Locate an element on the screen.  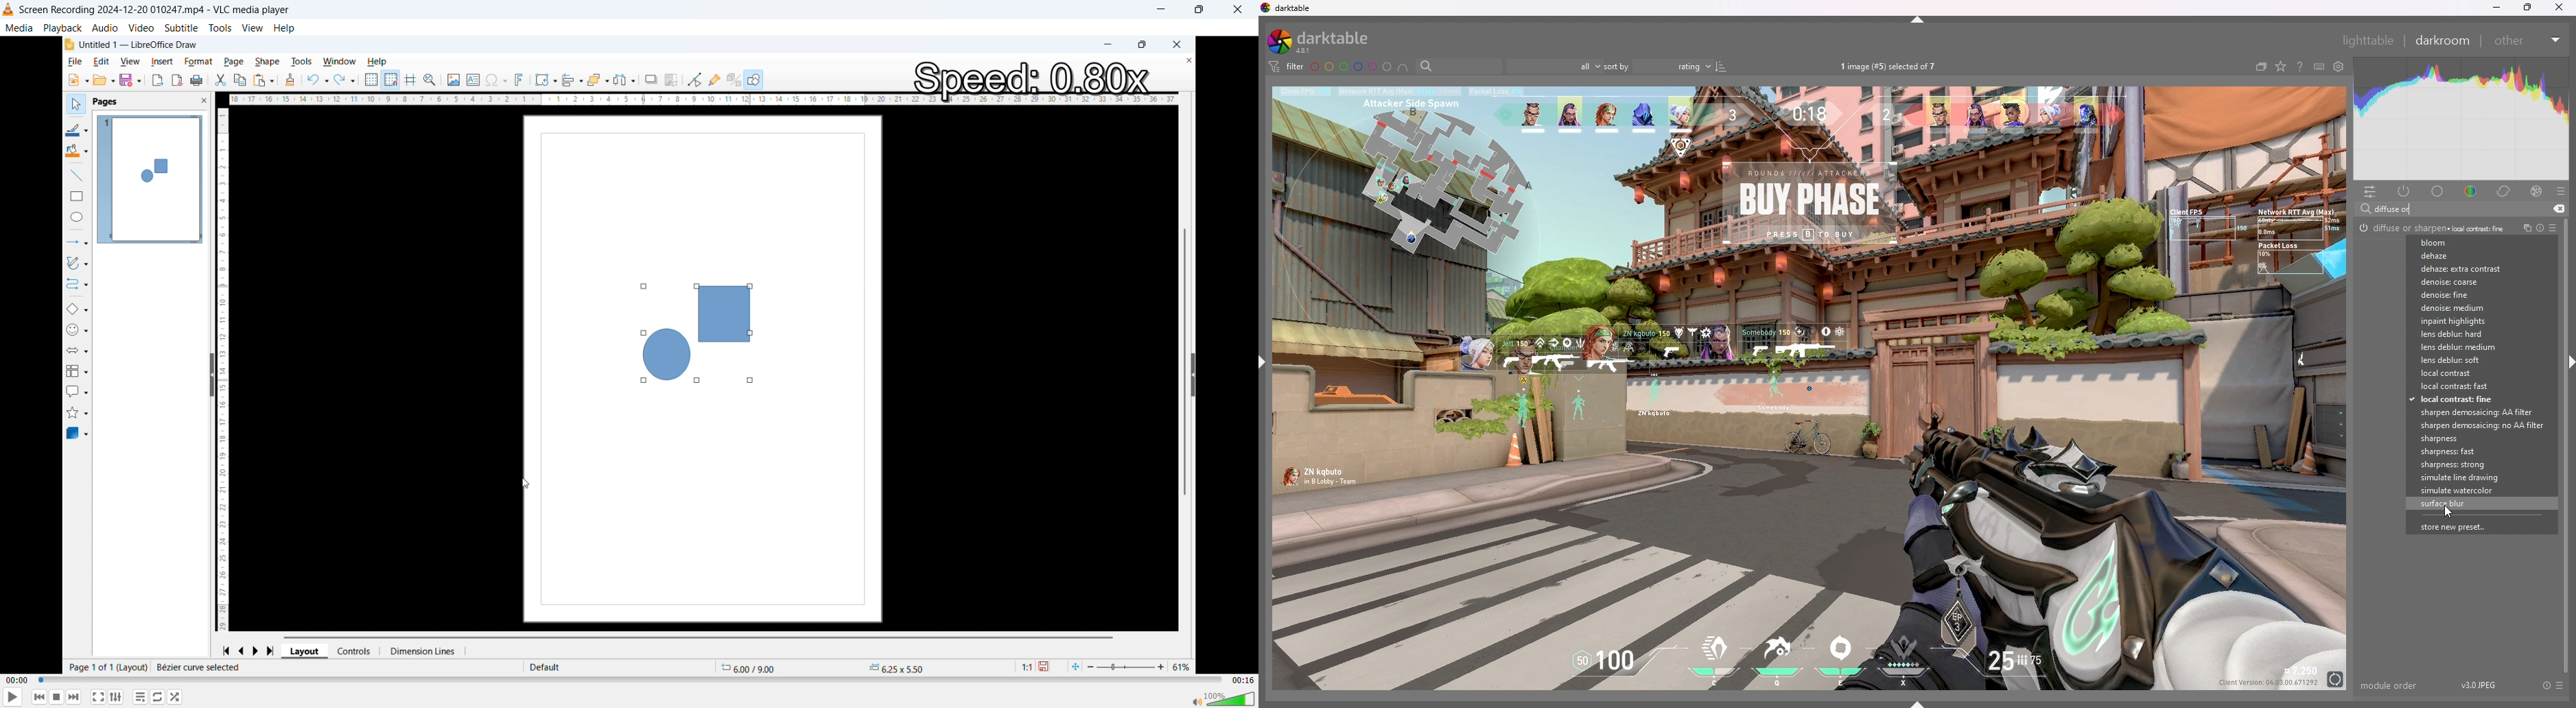
reset is located at coordinates (2539, 228).